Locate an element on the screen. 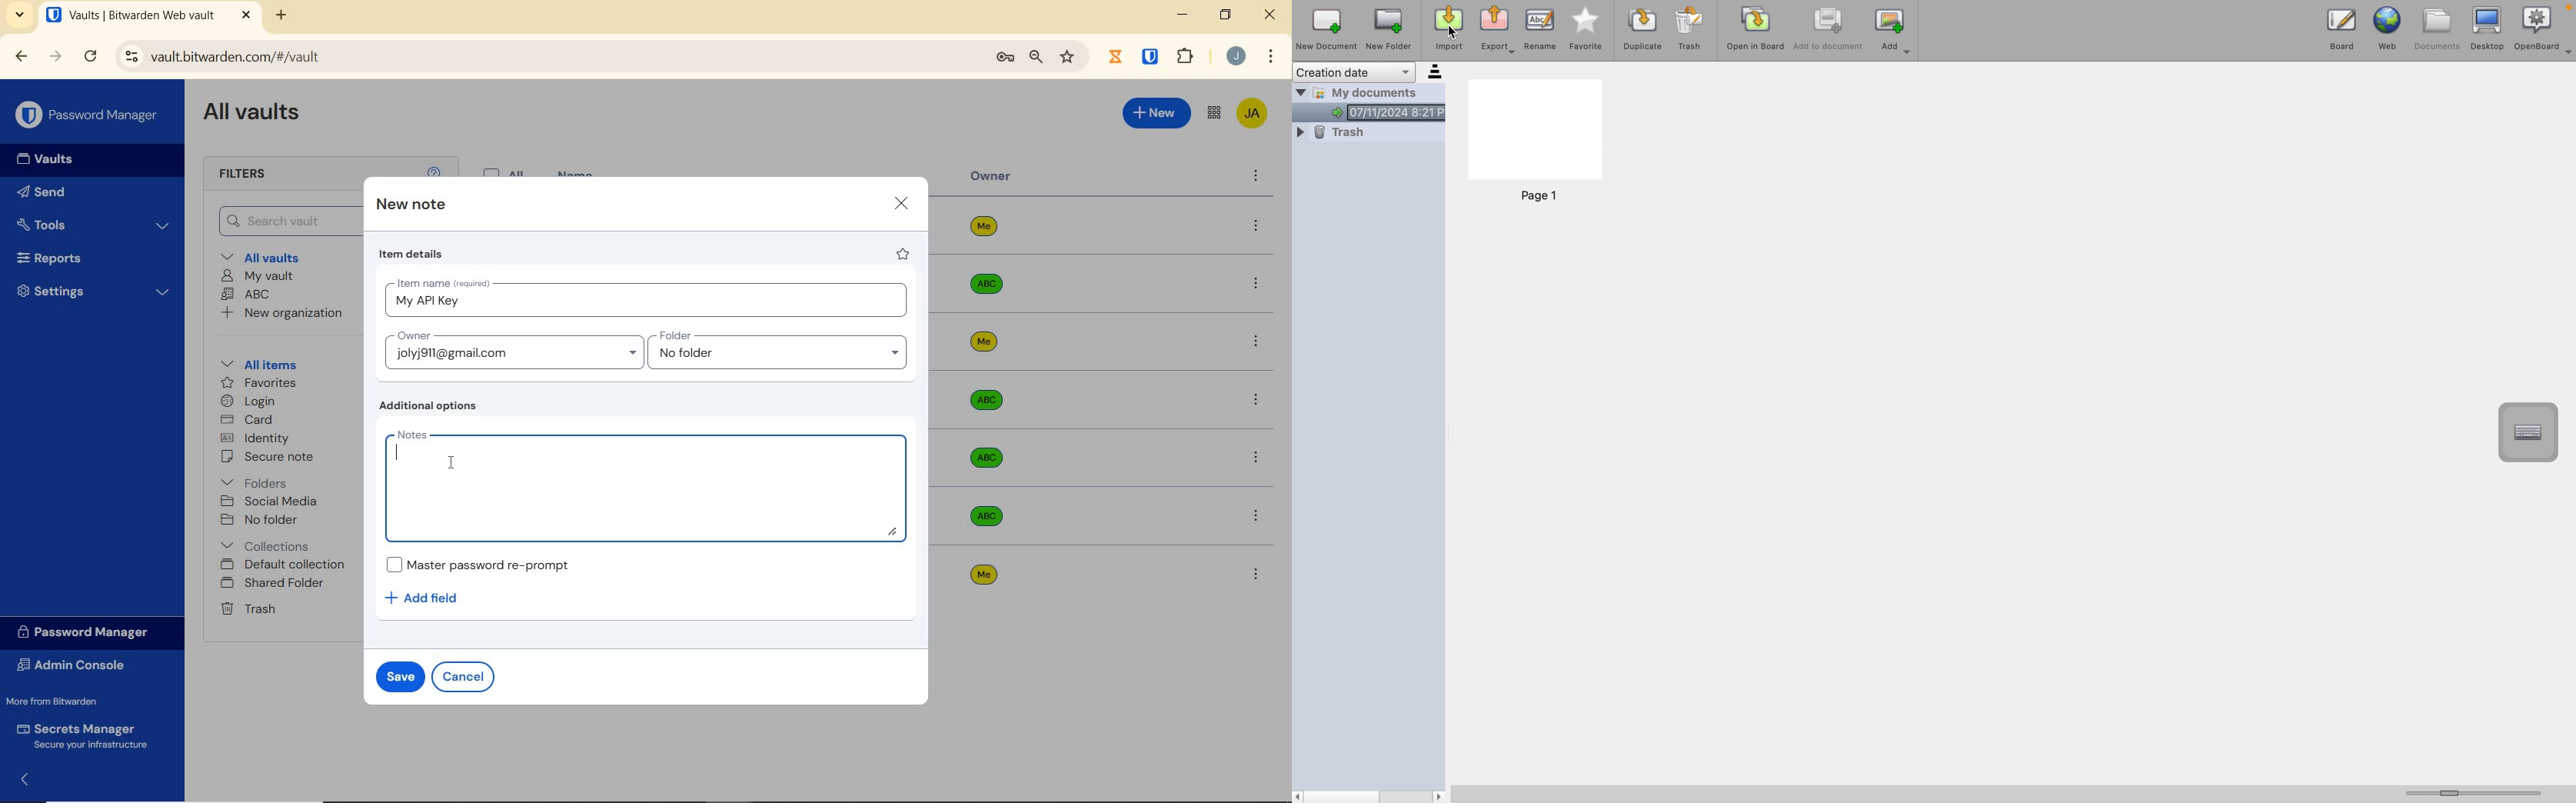 The height and width of the screenshot is (812, 2576). Bitwarden Account is located at coordinates (1251, 112).